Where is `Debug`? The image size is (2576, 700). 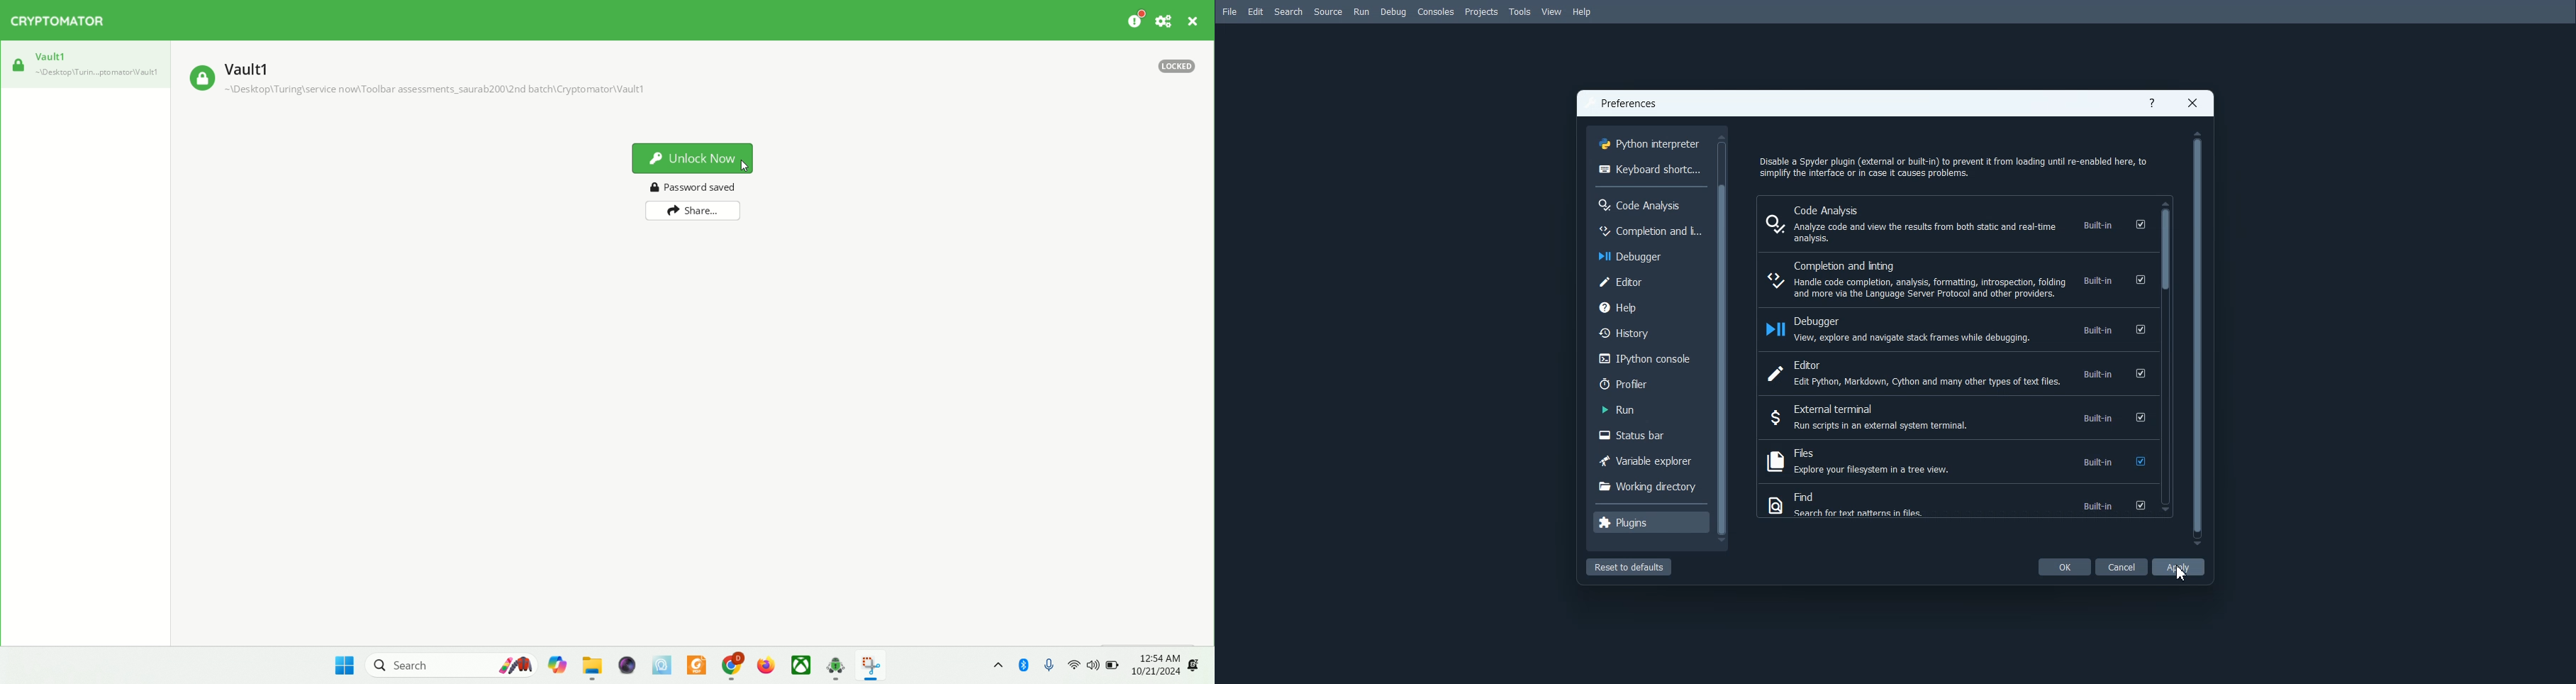 Debug is located at coordinates (1394, 12).